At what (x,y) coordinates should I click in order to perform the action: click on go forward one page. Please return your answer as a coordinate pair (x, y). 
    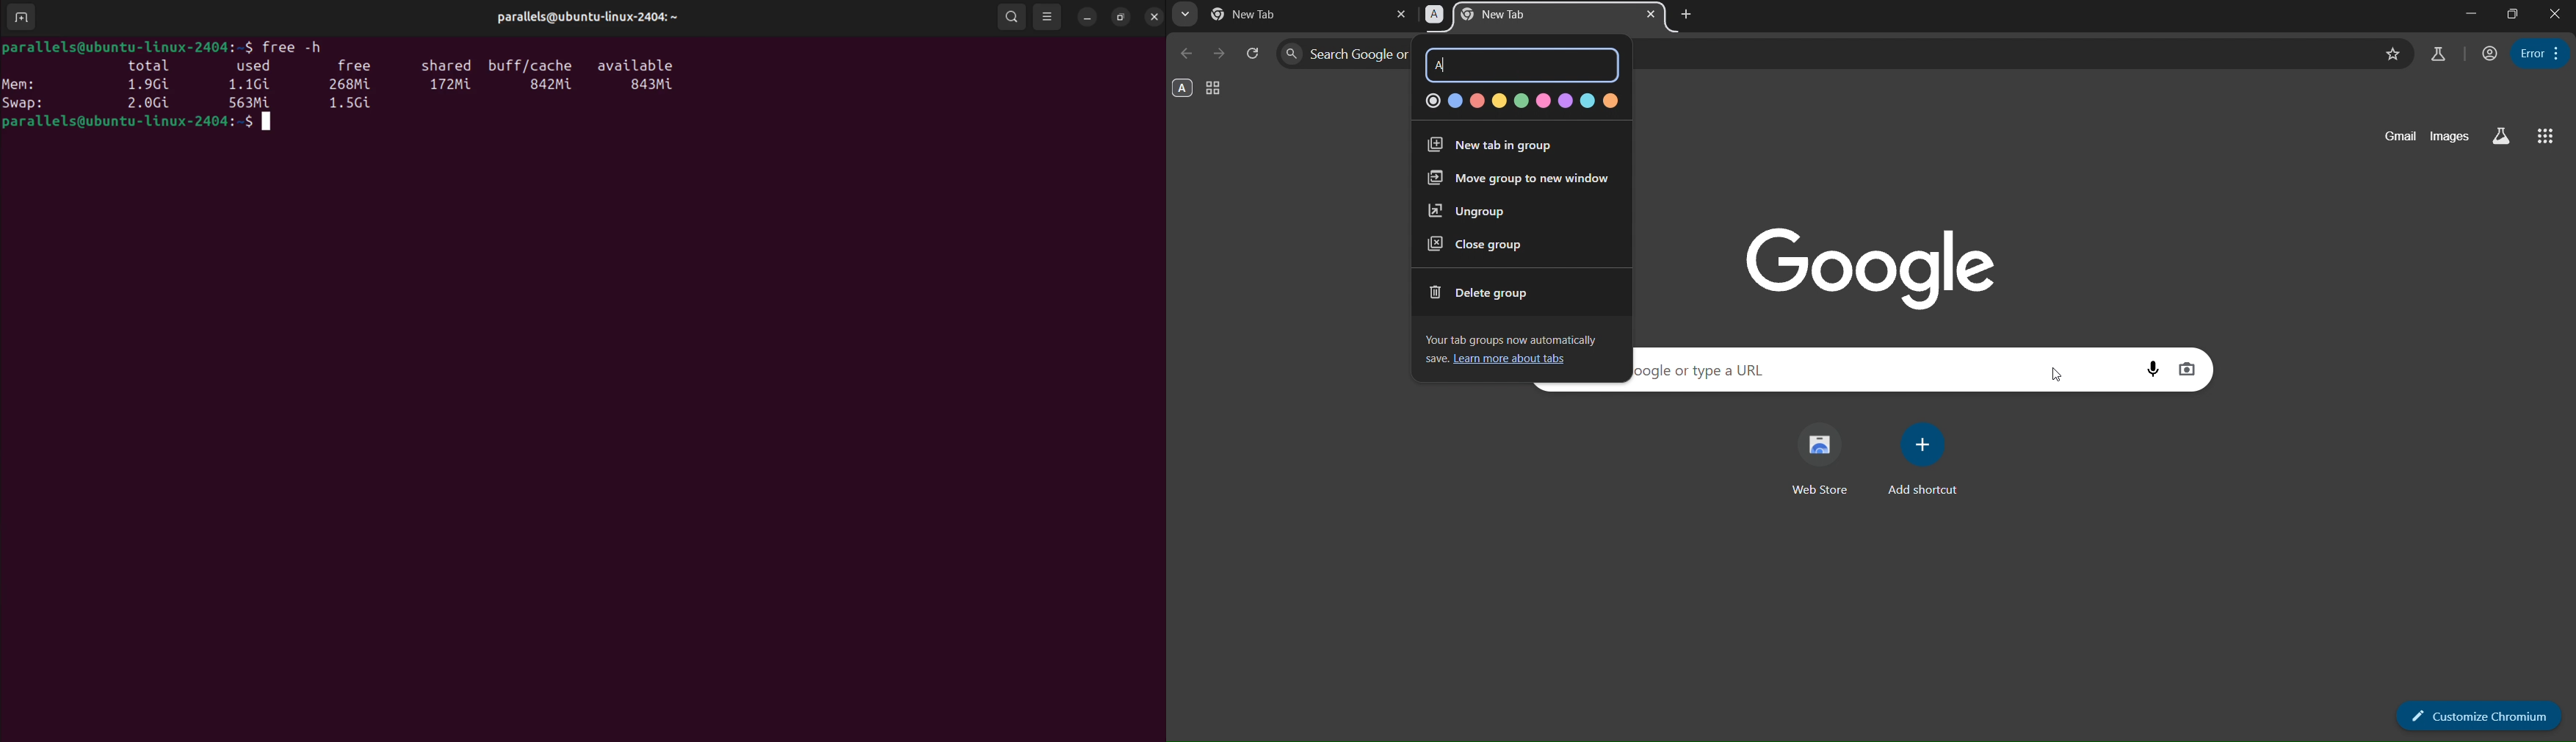
    Looking at the image, I should click on (1218, 55).